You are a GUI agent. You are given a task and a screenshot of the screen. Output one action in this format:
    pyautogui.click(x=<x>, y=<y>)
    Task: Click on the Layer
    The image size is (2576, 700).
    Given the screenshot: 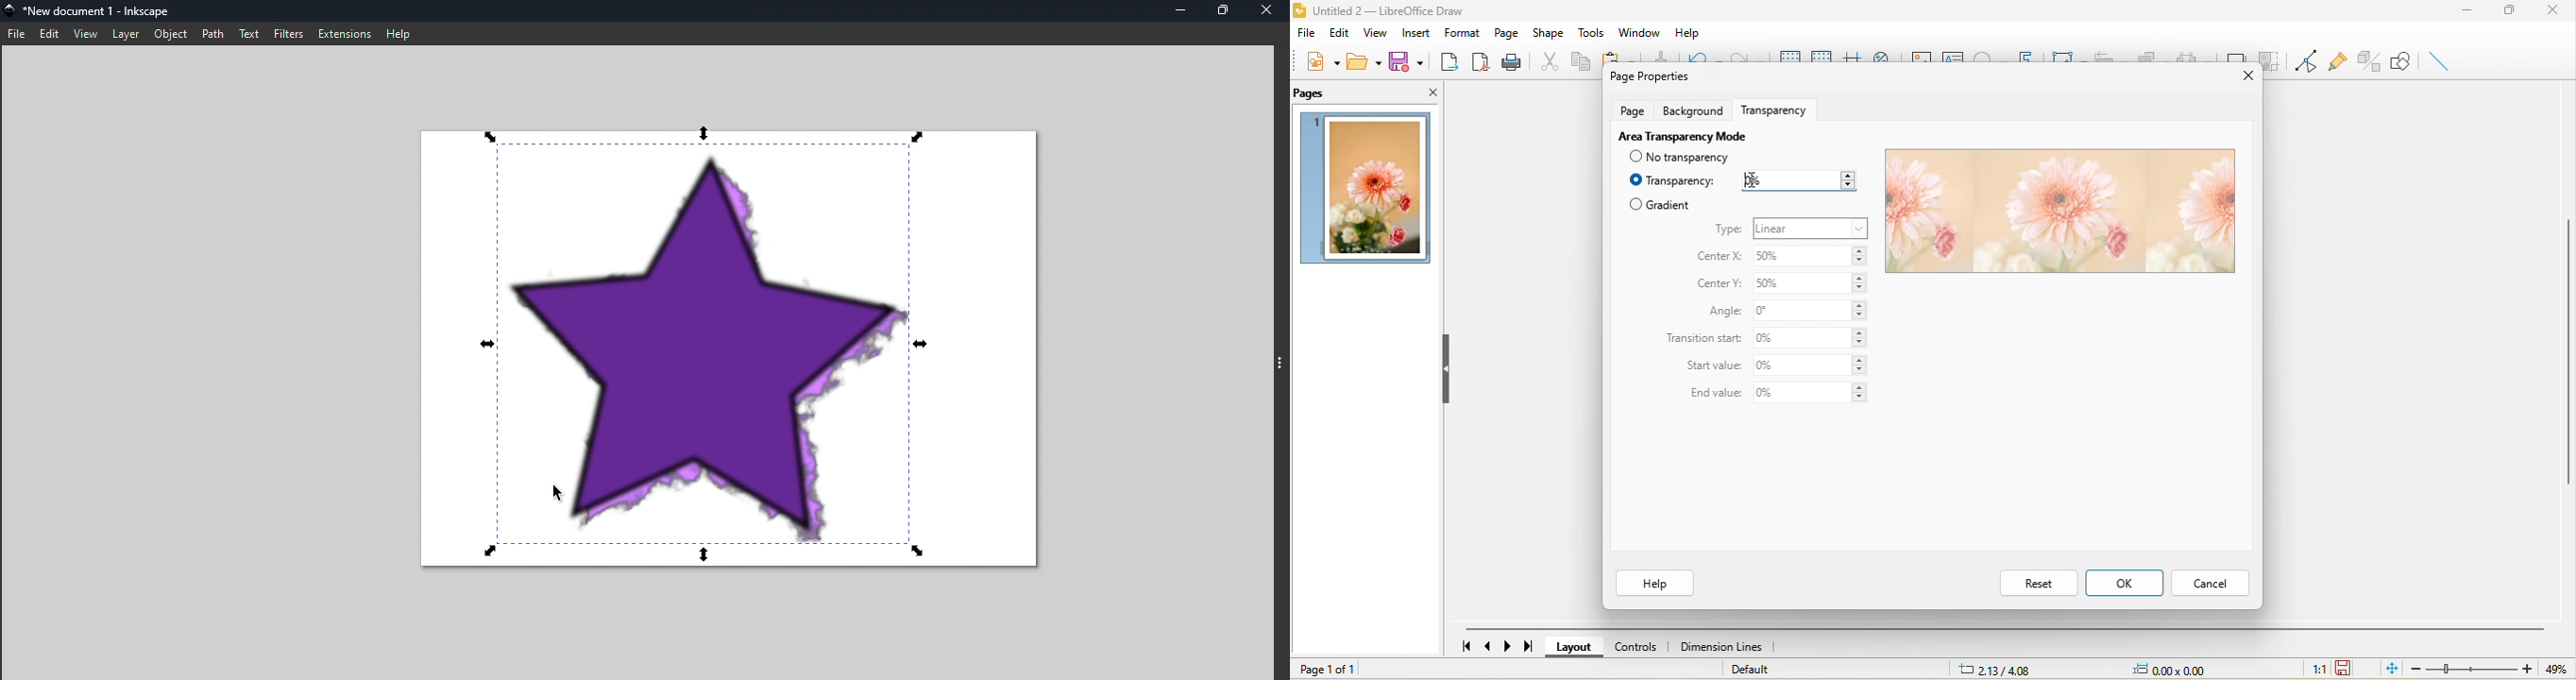 What is the action you would take?
    pyautogui.click(x=126, y=33)
    